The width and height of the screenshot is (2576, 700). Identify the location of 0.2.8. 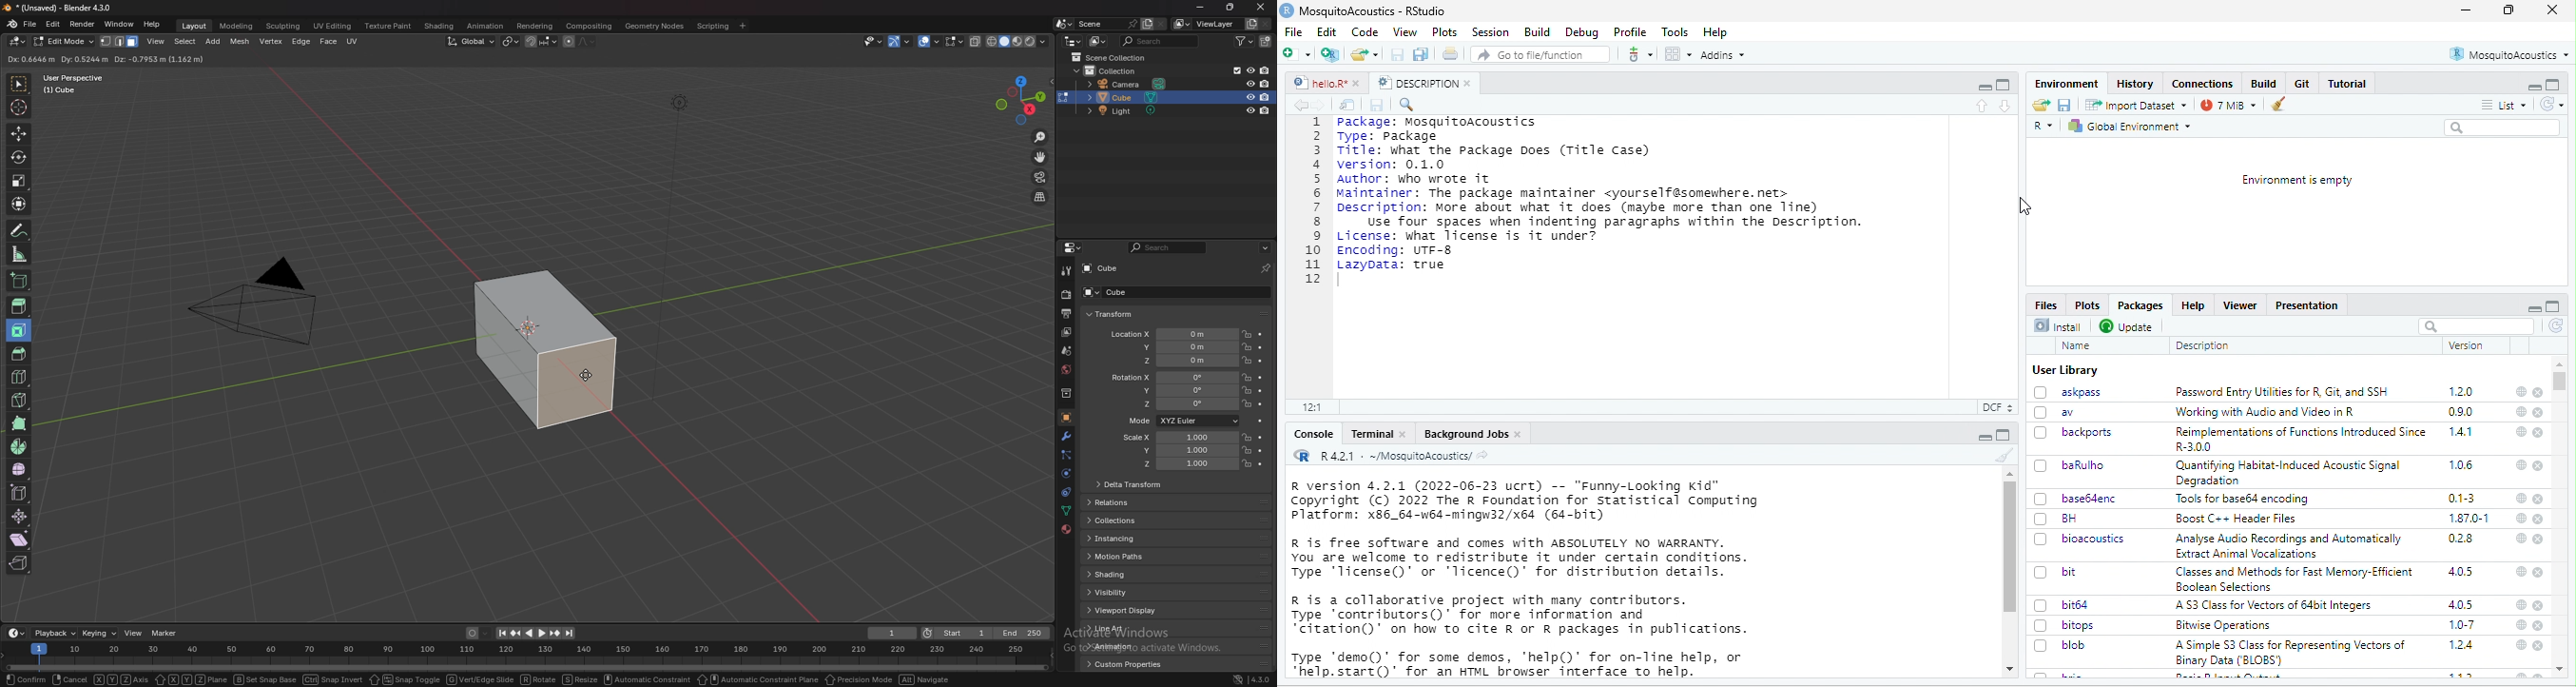
(2462, 540).